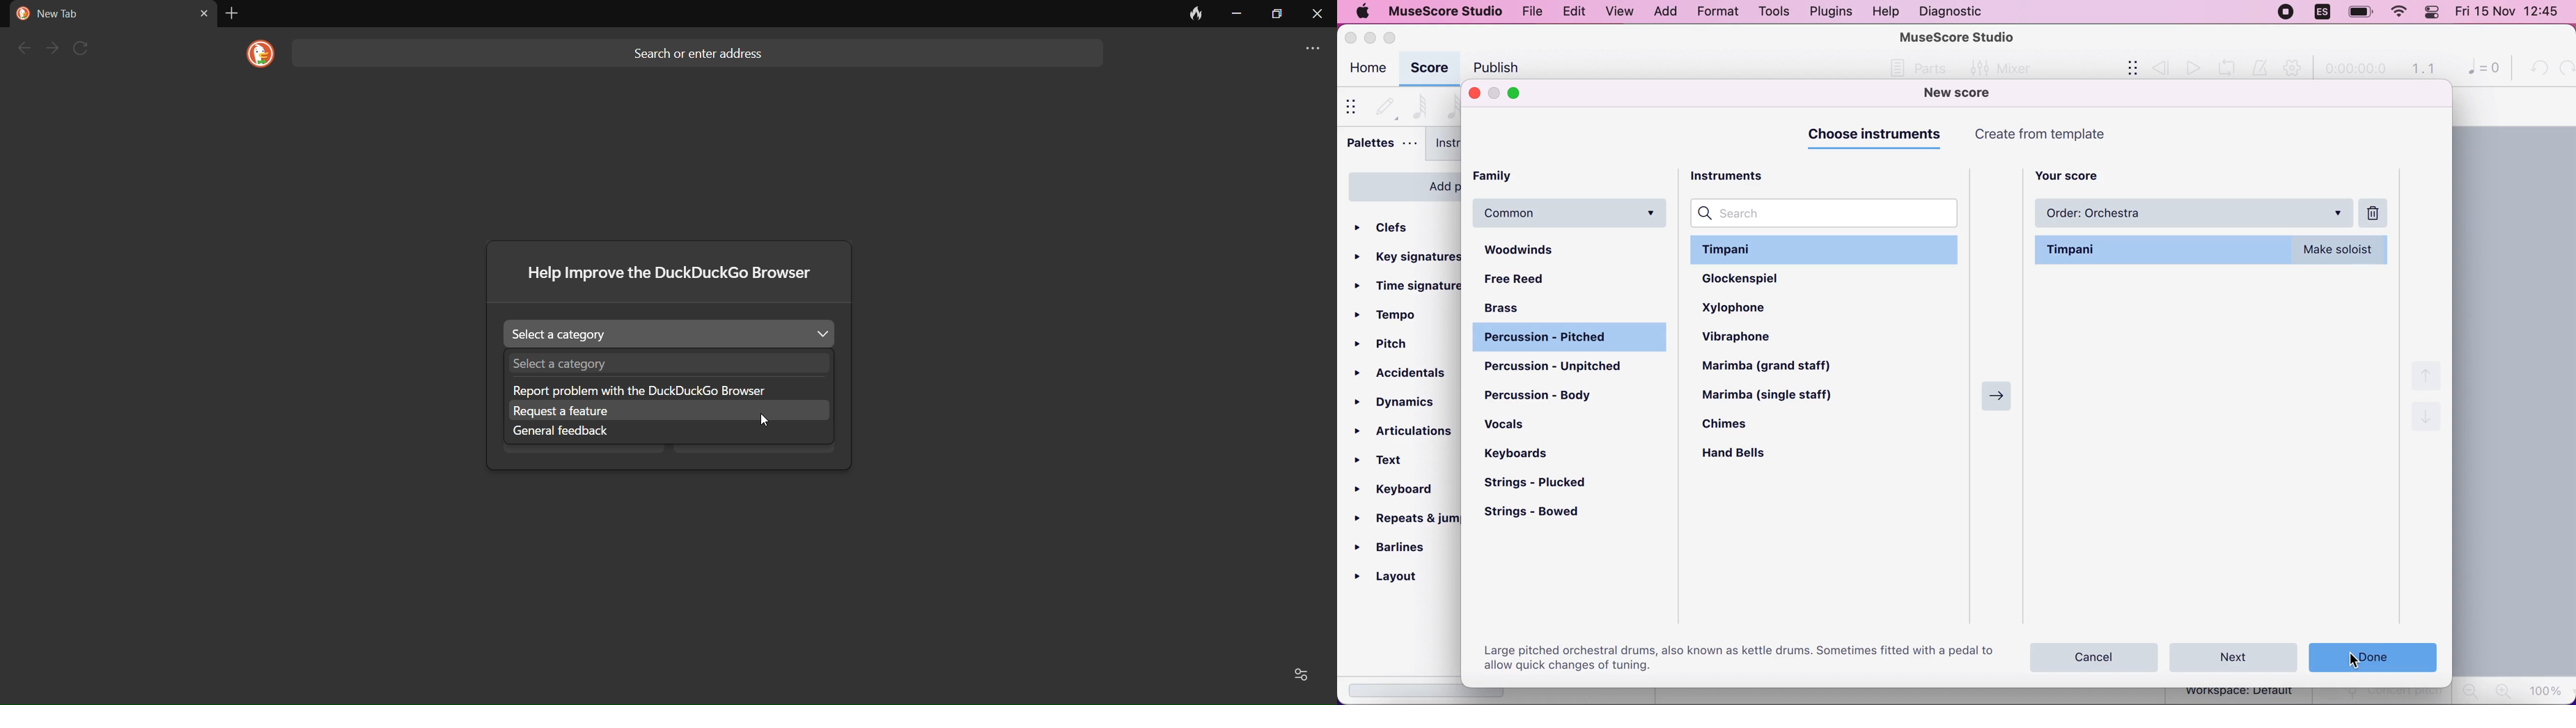  I want to click on clefs, so click(1400, 224).